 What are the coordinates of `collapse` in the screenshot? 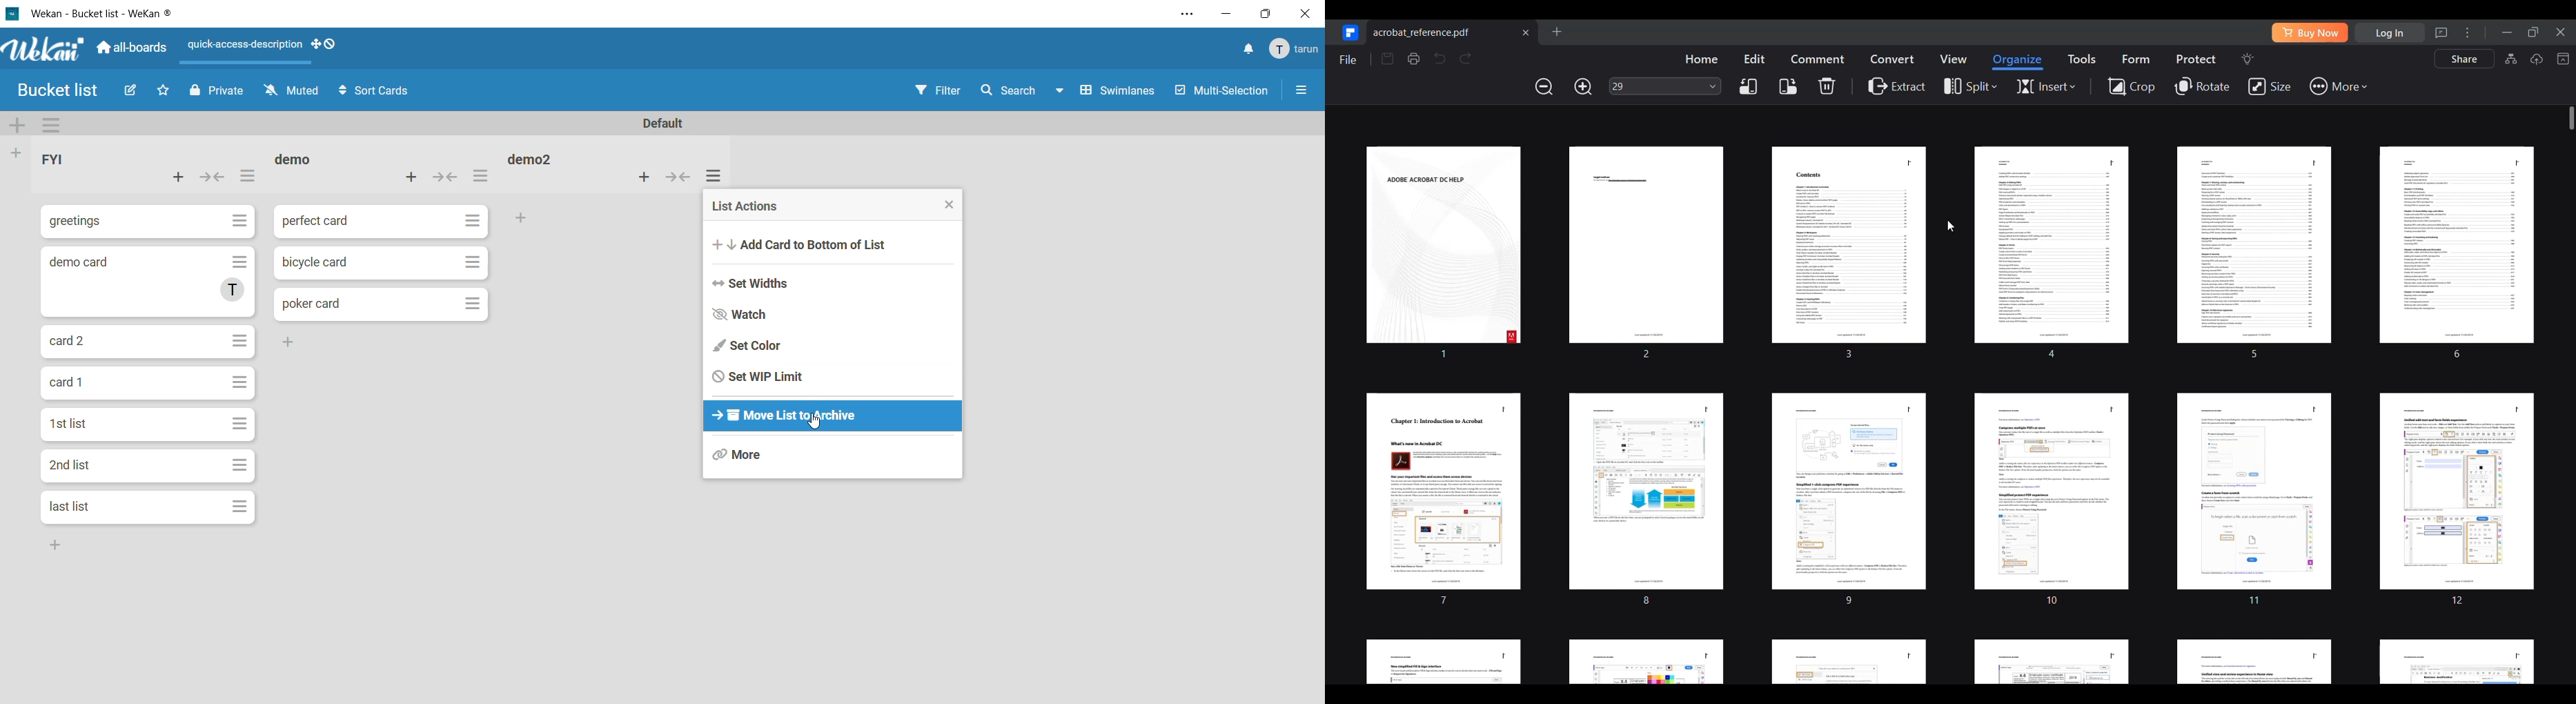 It's located at (678, 176).